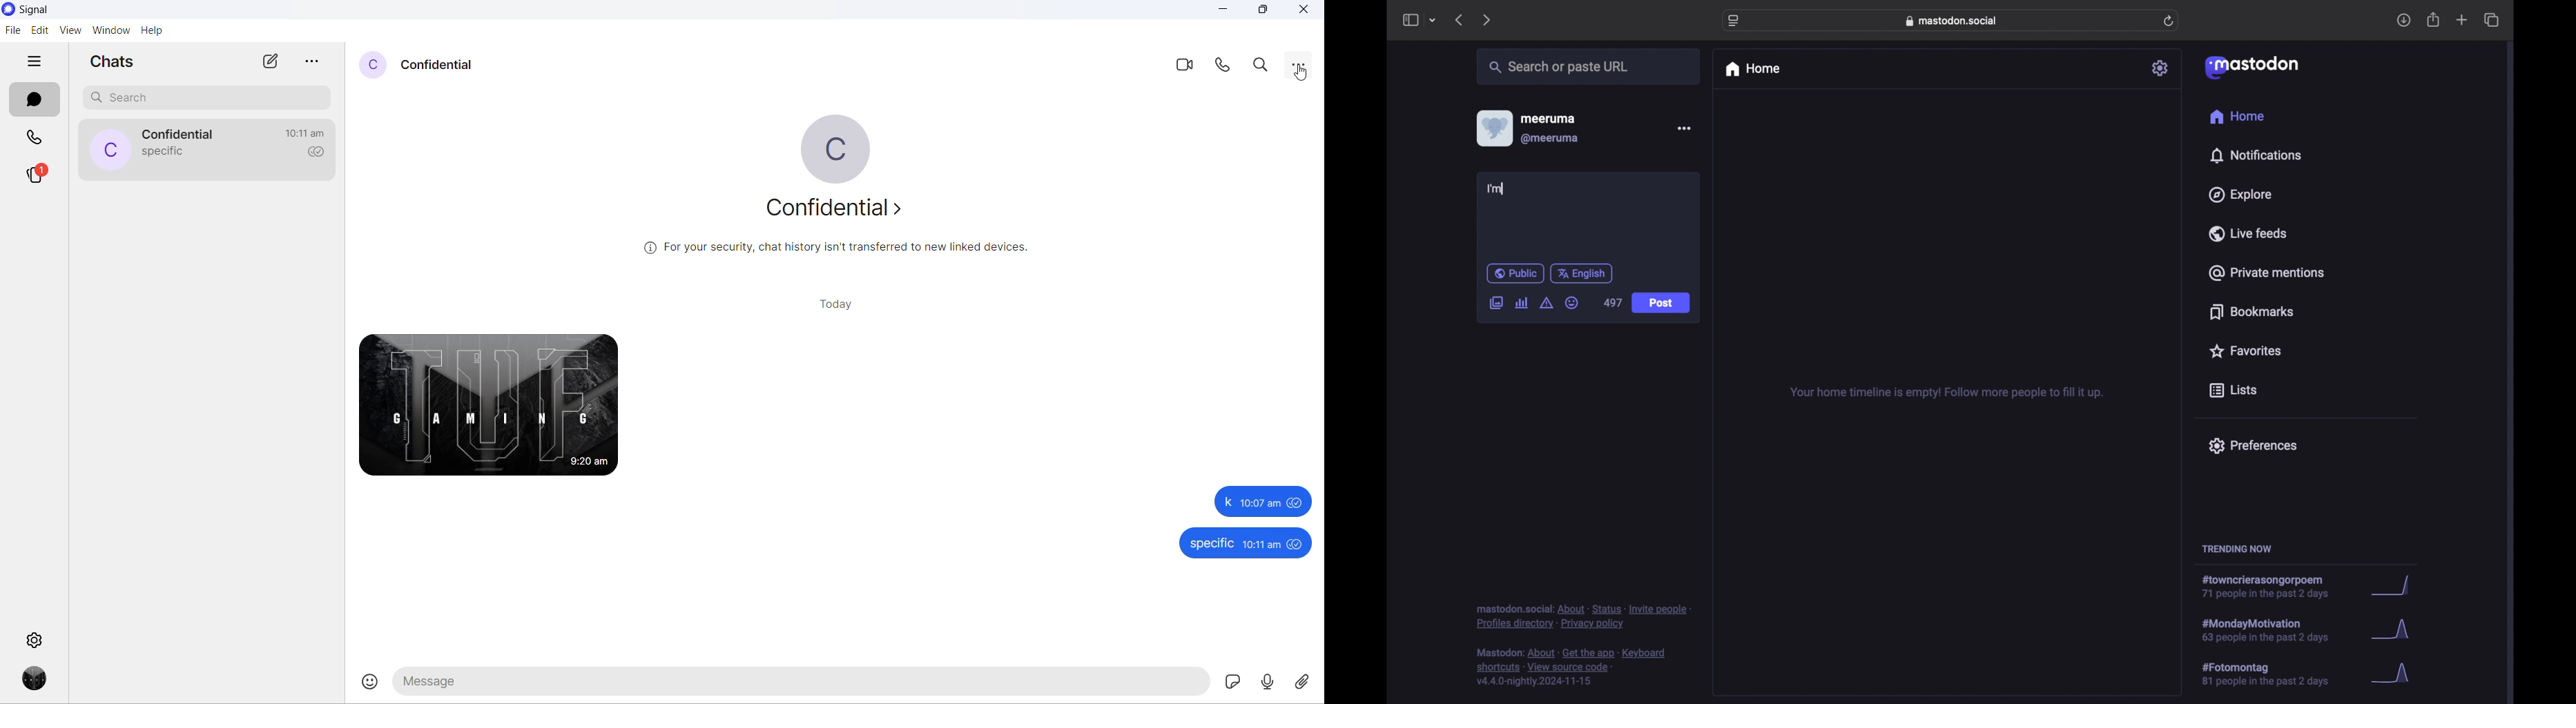  What do you see at coordinates (35, 136) in the screenshot?
I see `calls` at bounding box center [35, 136].